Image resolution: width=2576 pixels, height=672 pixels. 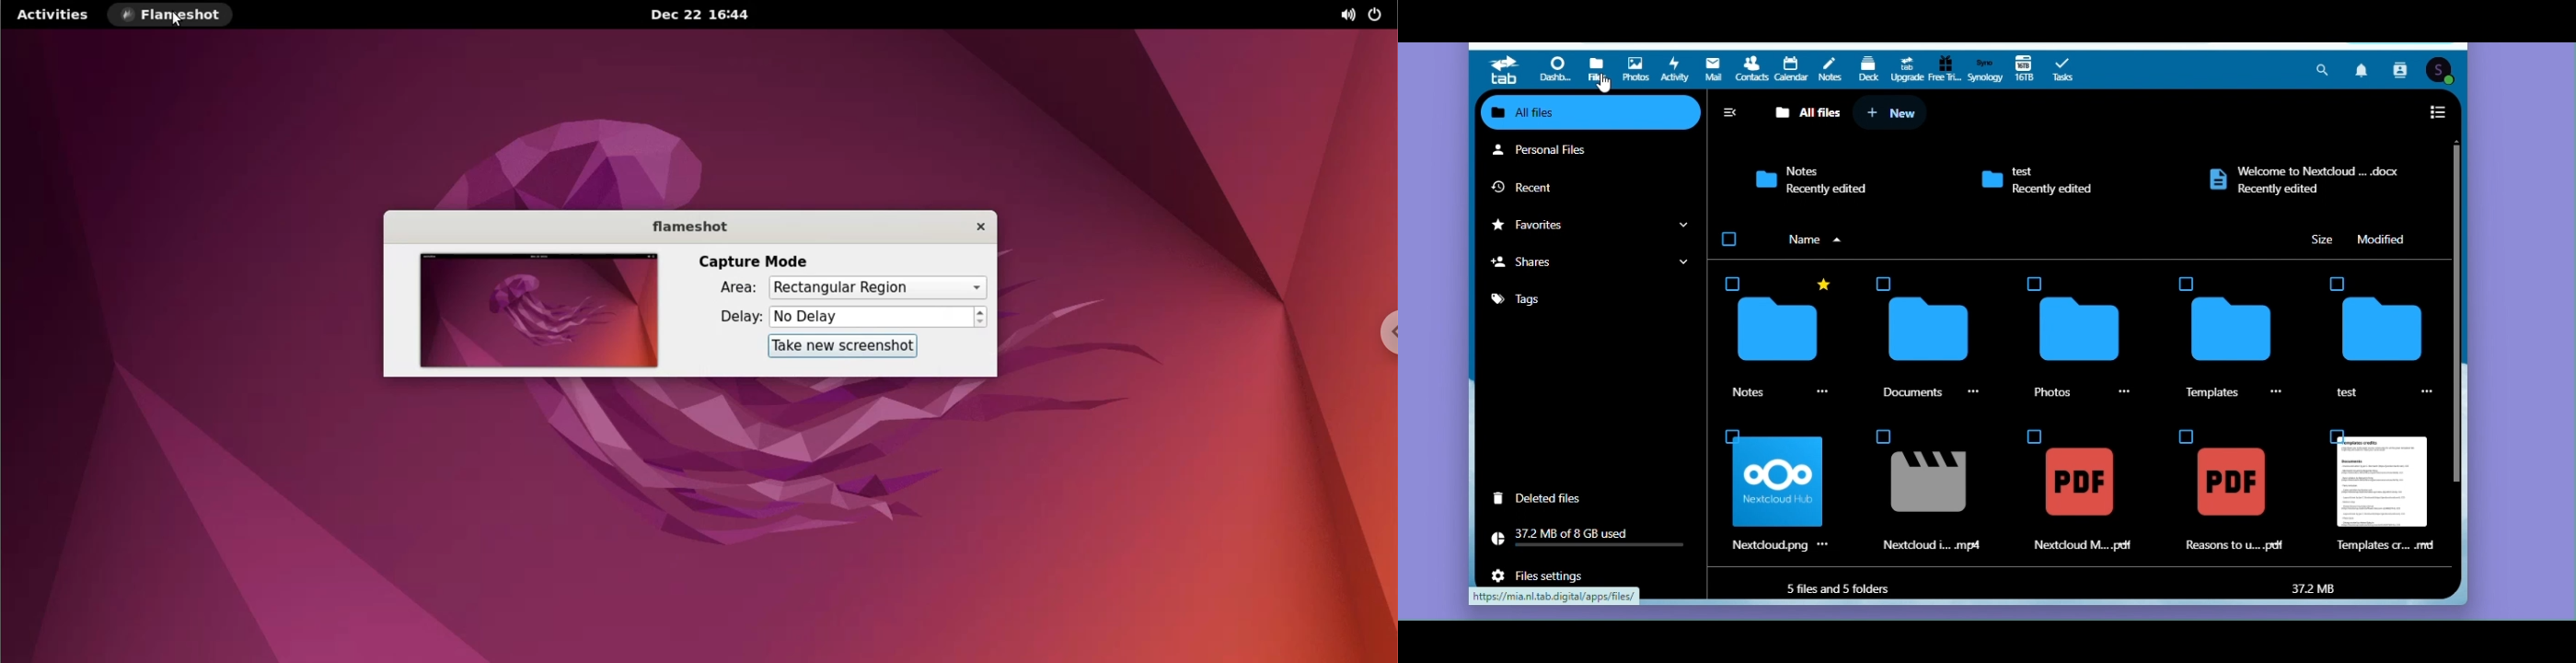 What do you see at coordinates (1831, 67) in the screenshot?
I see `Notes` at bounding box center [1831, 67].